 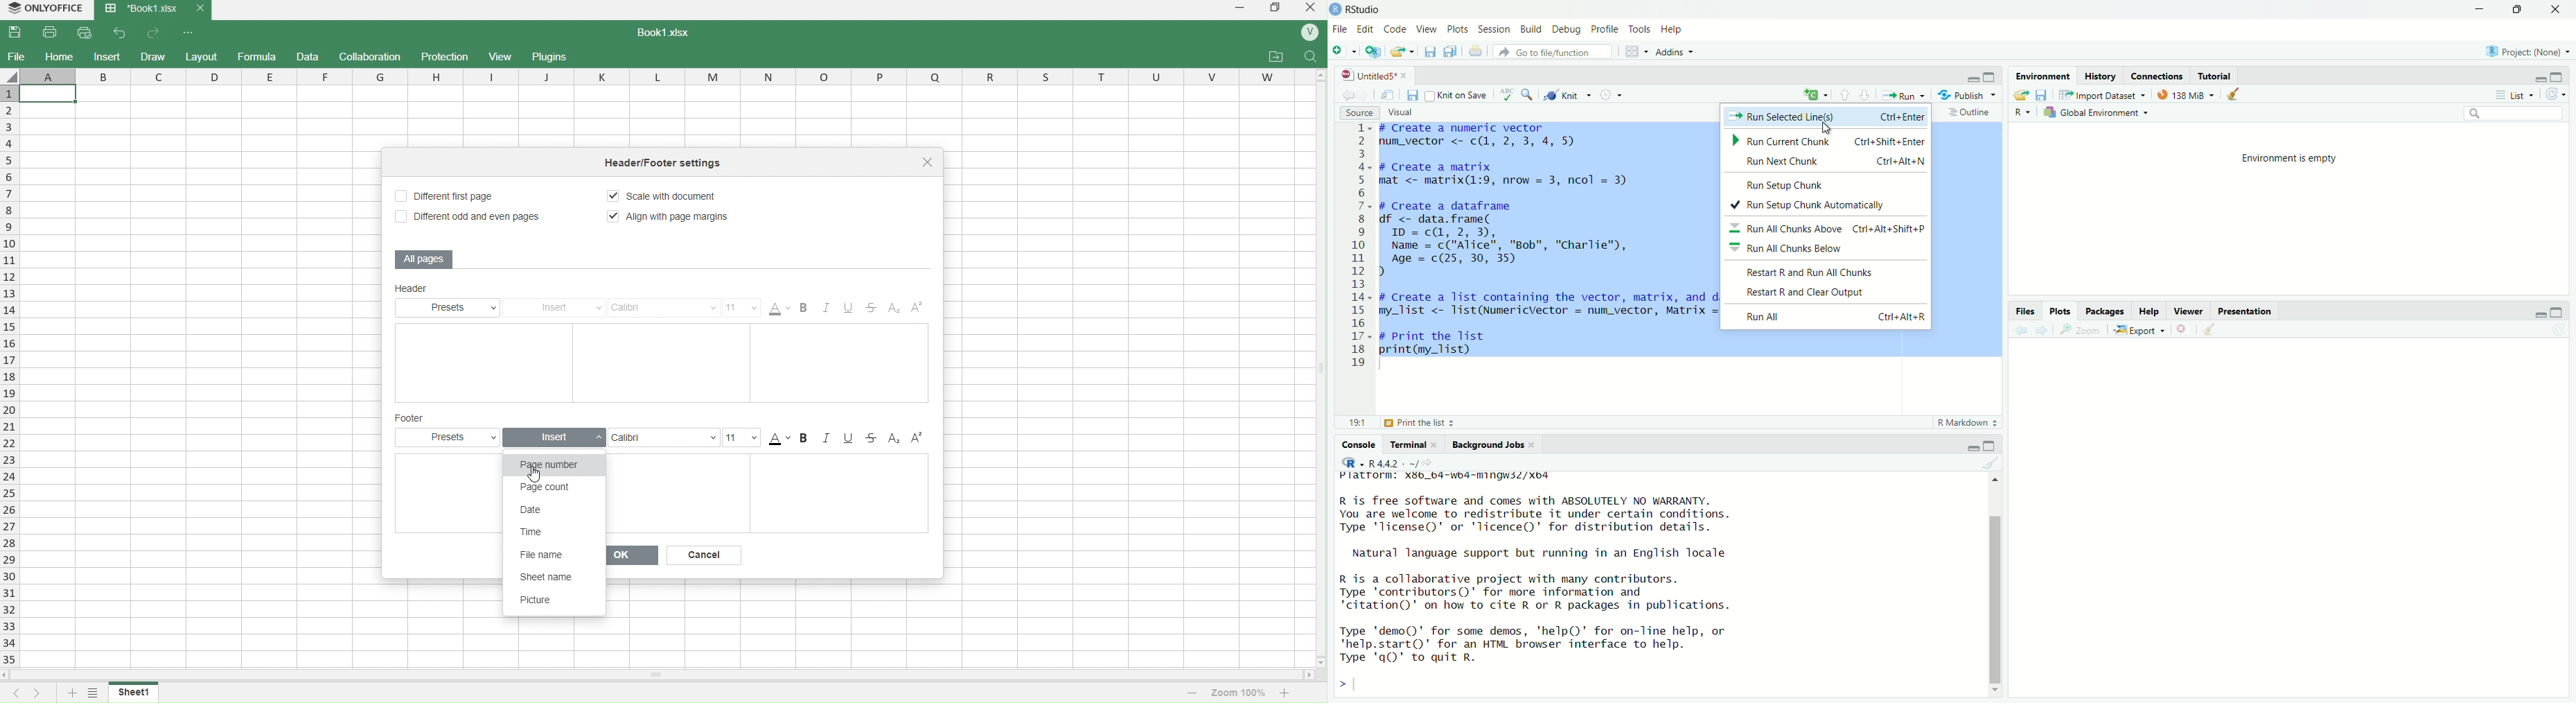 What do you see at coordinates (1359, 423) in the screenshot?
I see `19:1` at bounding box center [1359, 423].